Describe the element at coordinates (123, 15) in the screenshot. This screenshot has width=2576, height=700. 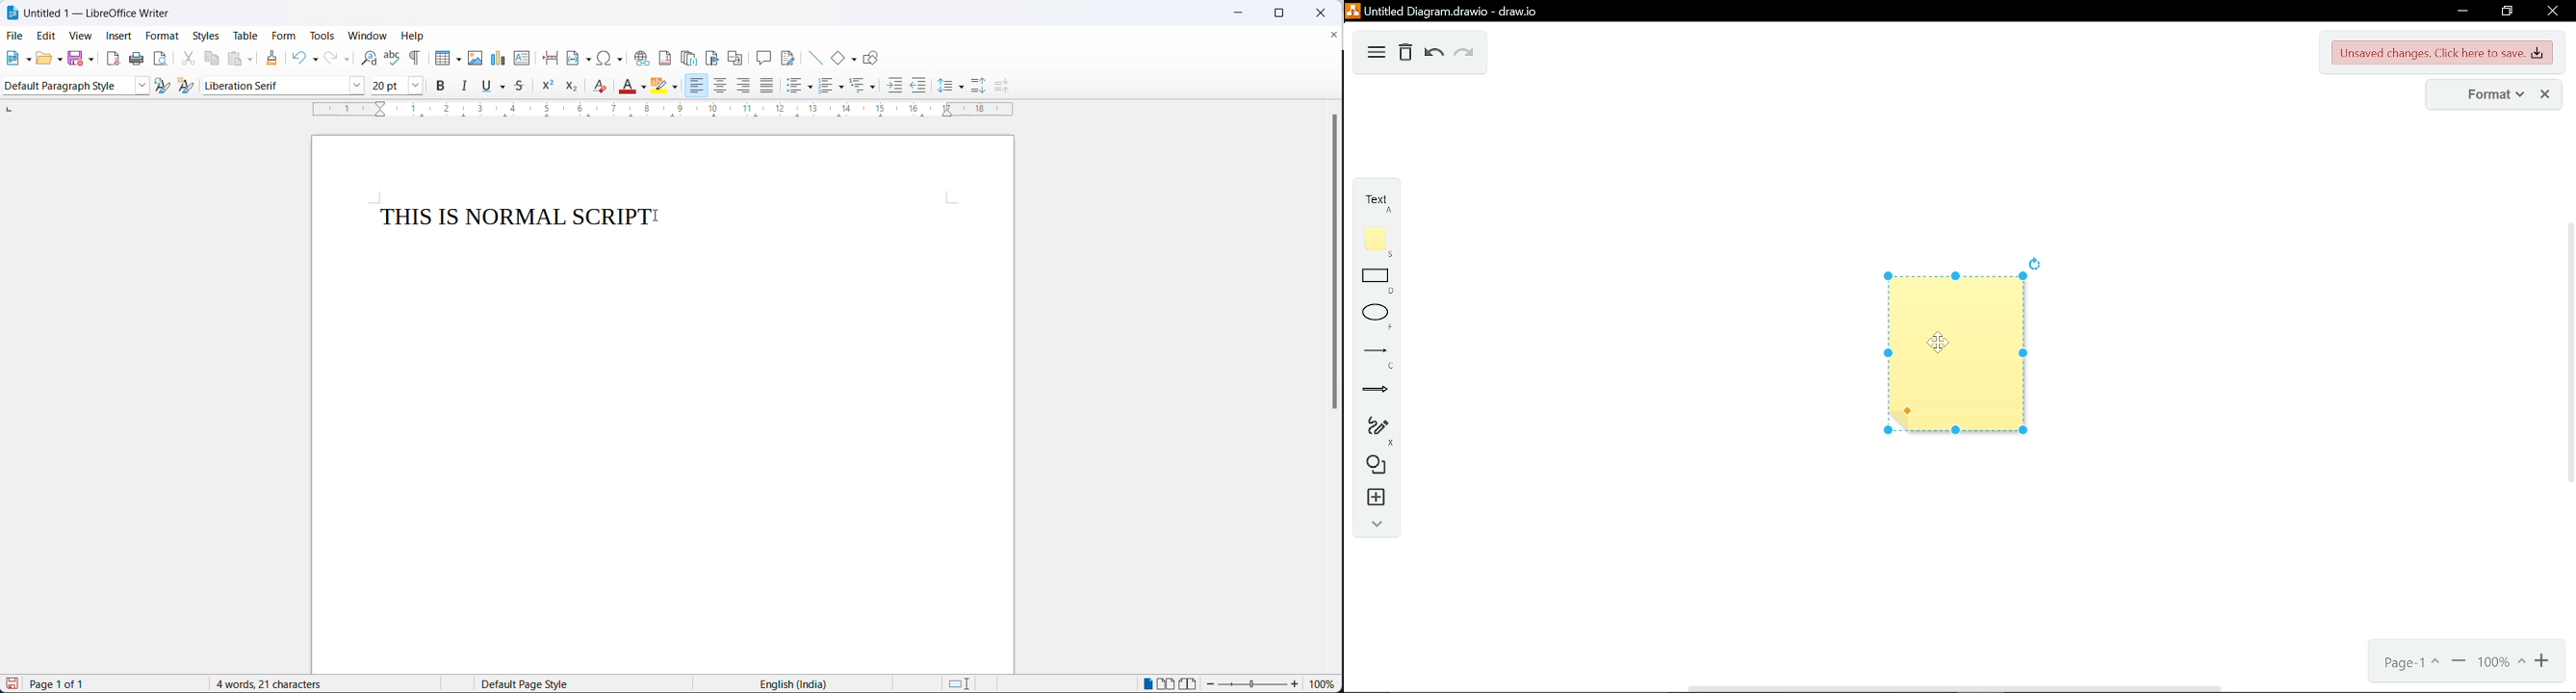
I see `untitied 1 — LibreOffice Writer` at that location.